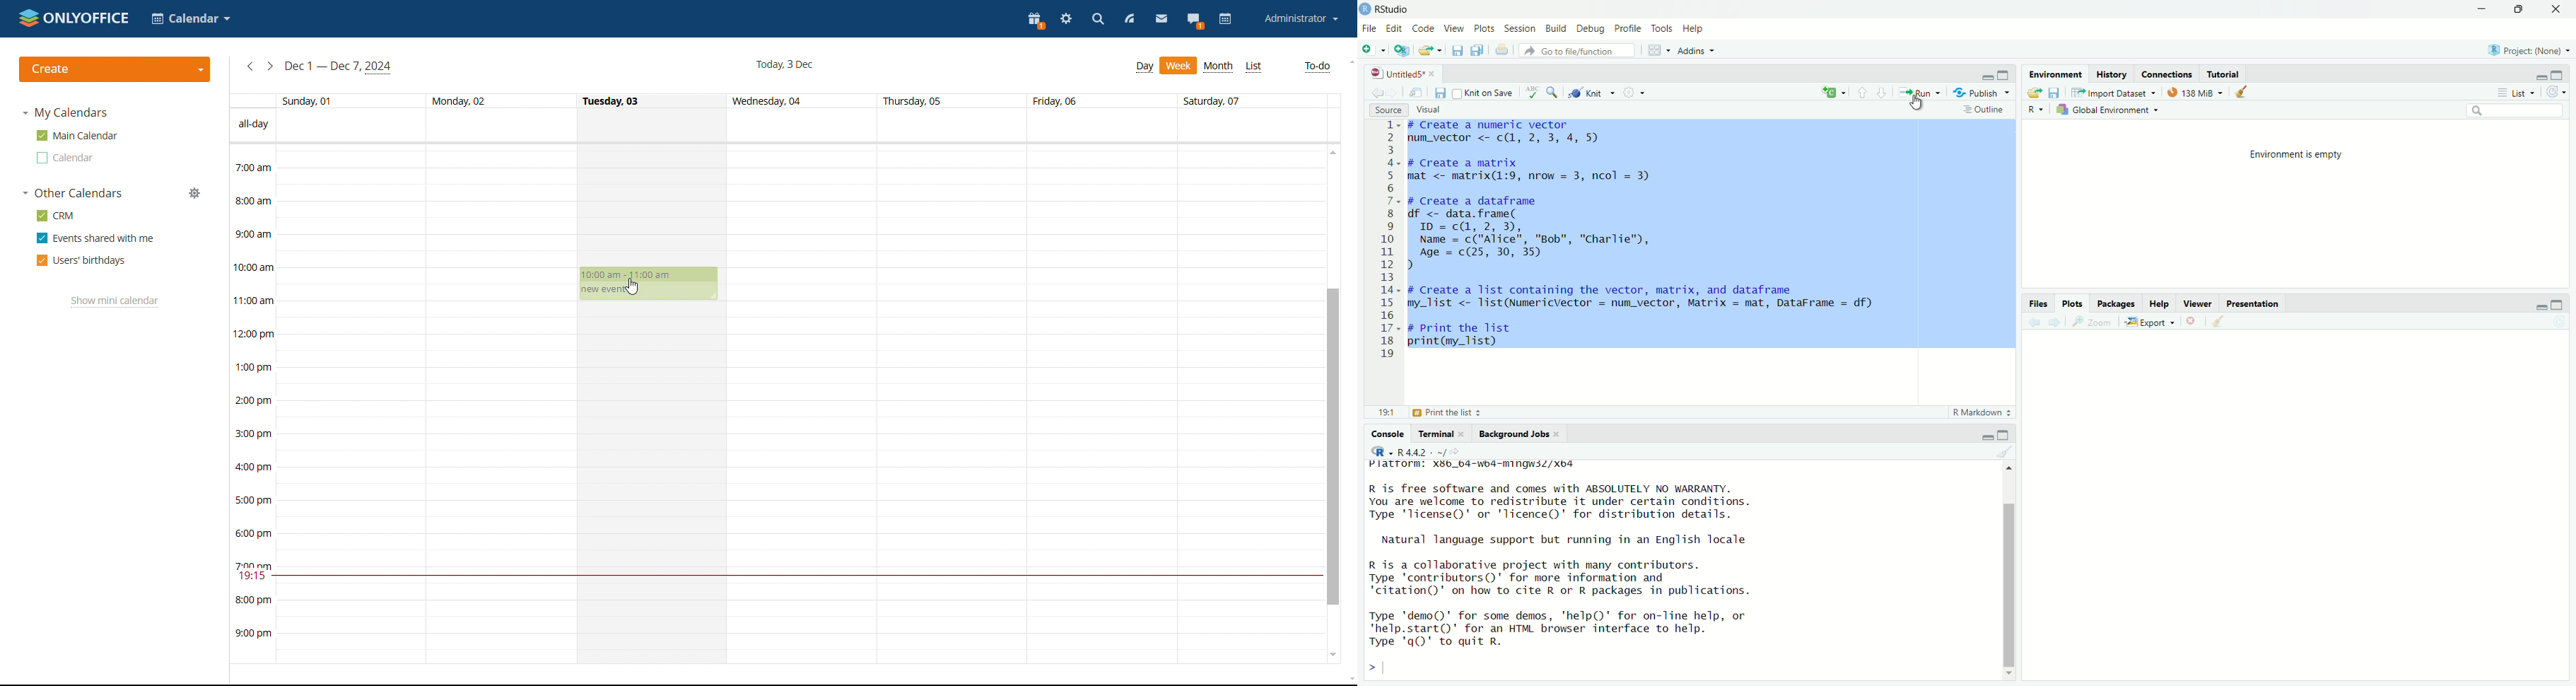  Describe the element at coordinates (1369, 28) in the screenshot. I see `File` at that location.